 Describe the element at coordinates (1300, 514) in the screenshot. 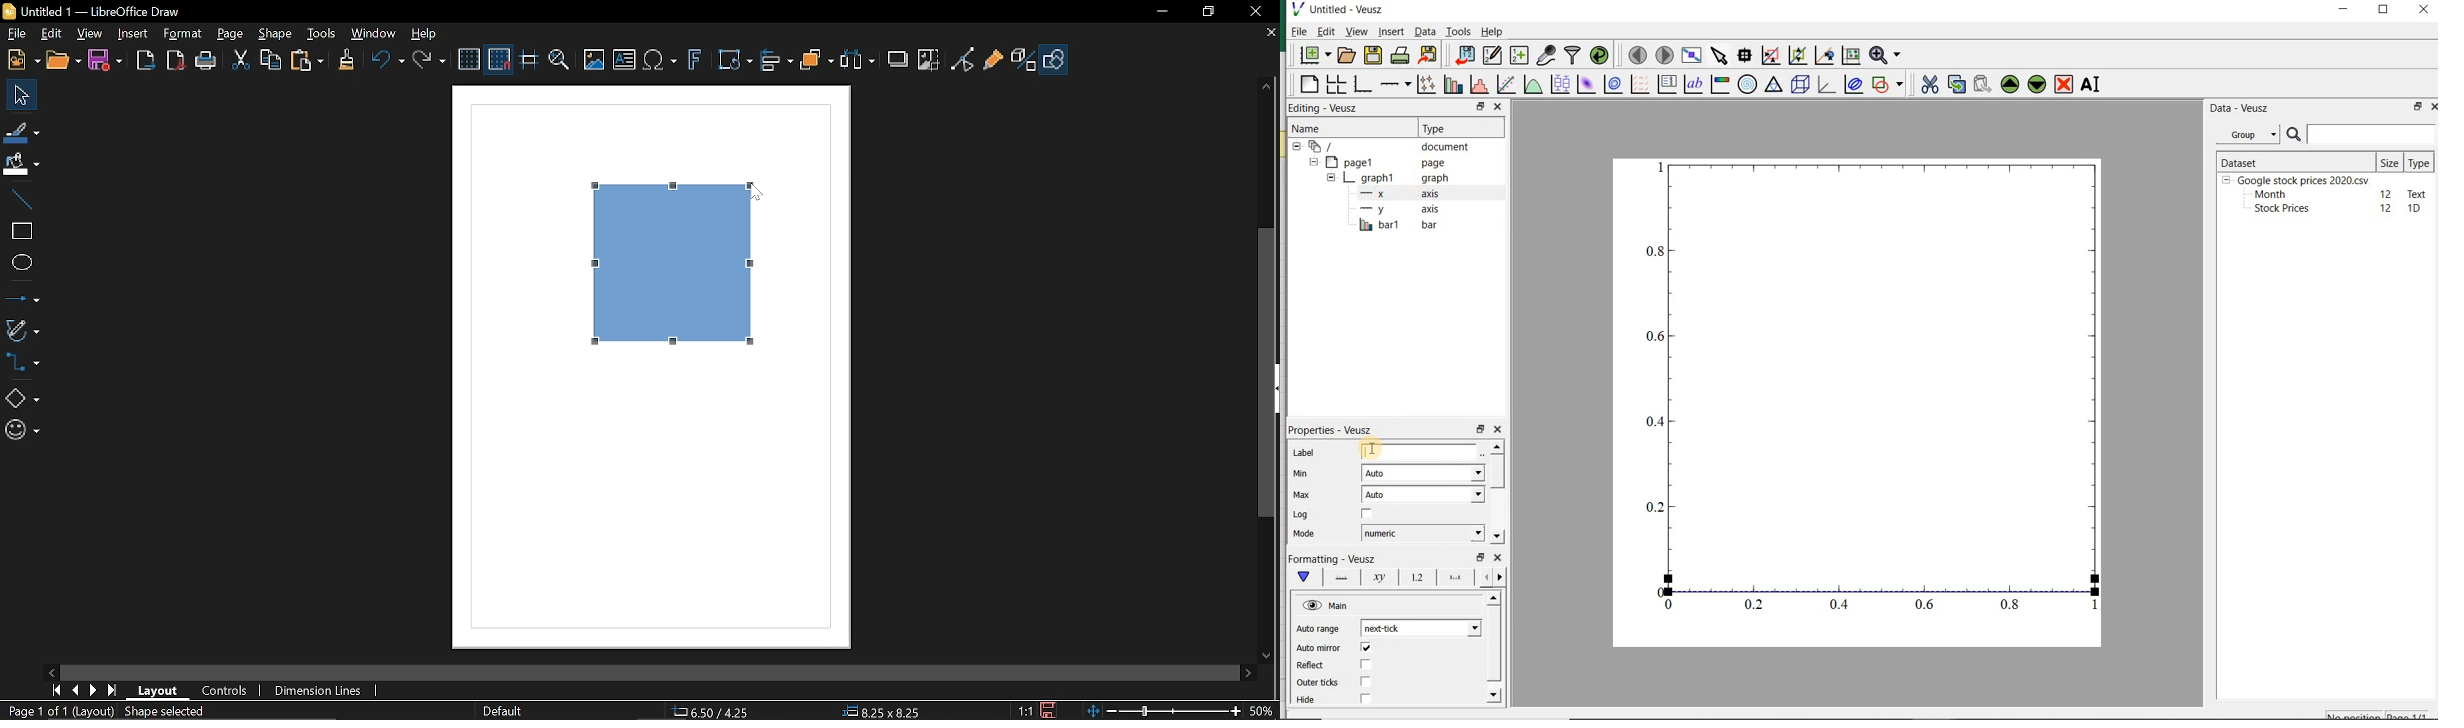

I see `Log` at that location.